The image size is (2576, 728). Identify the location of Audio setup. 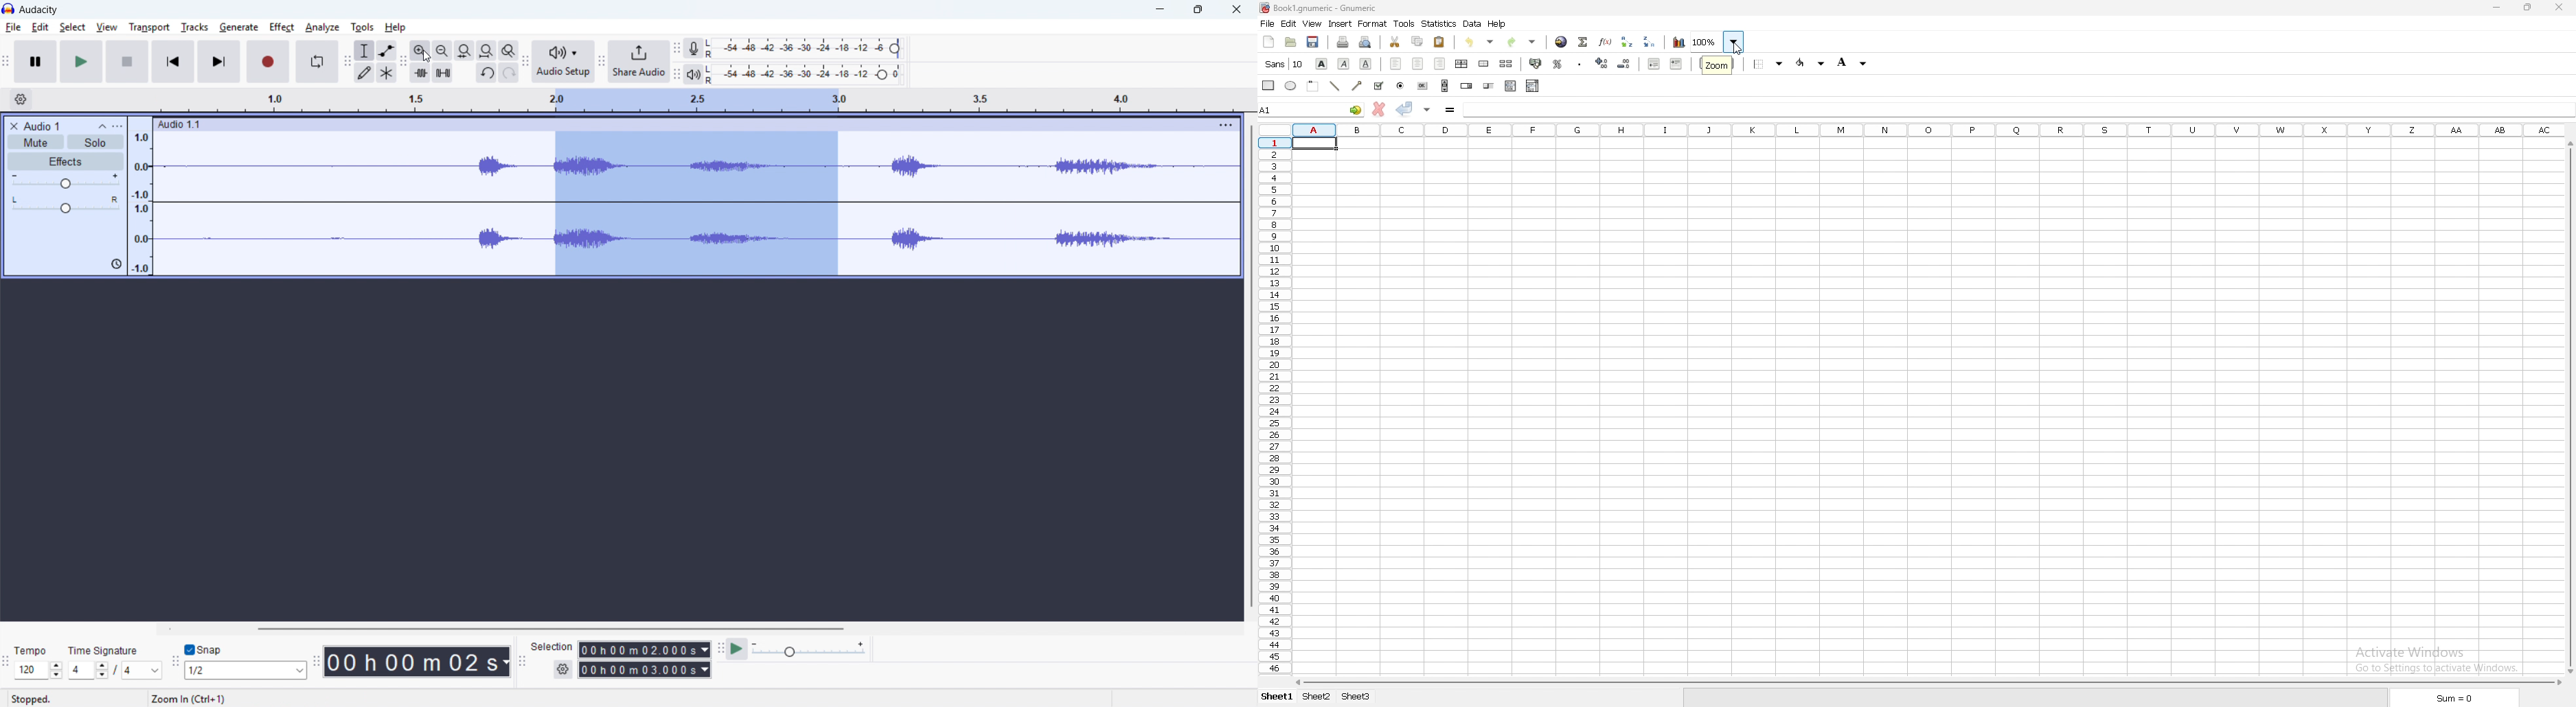
(563, 62).